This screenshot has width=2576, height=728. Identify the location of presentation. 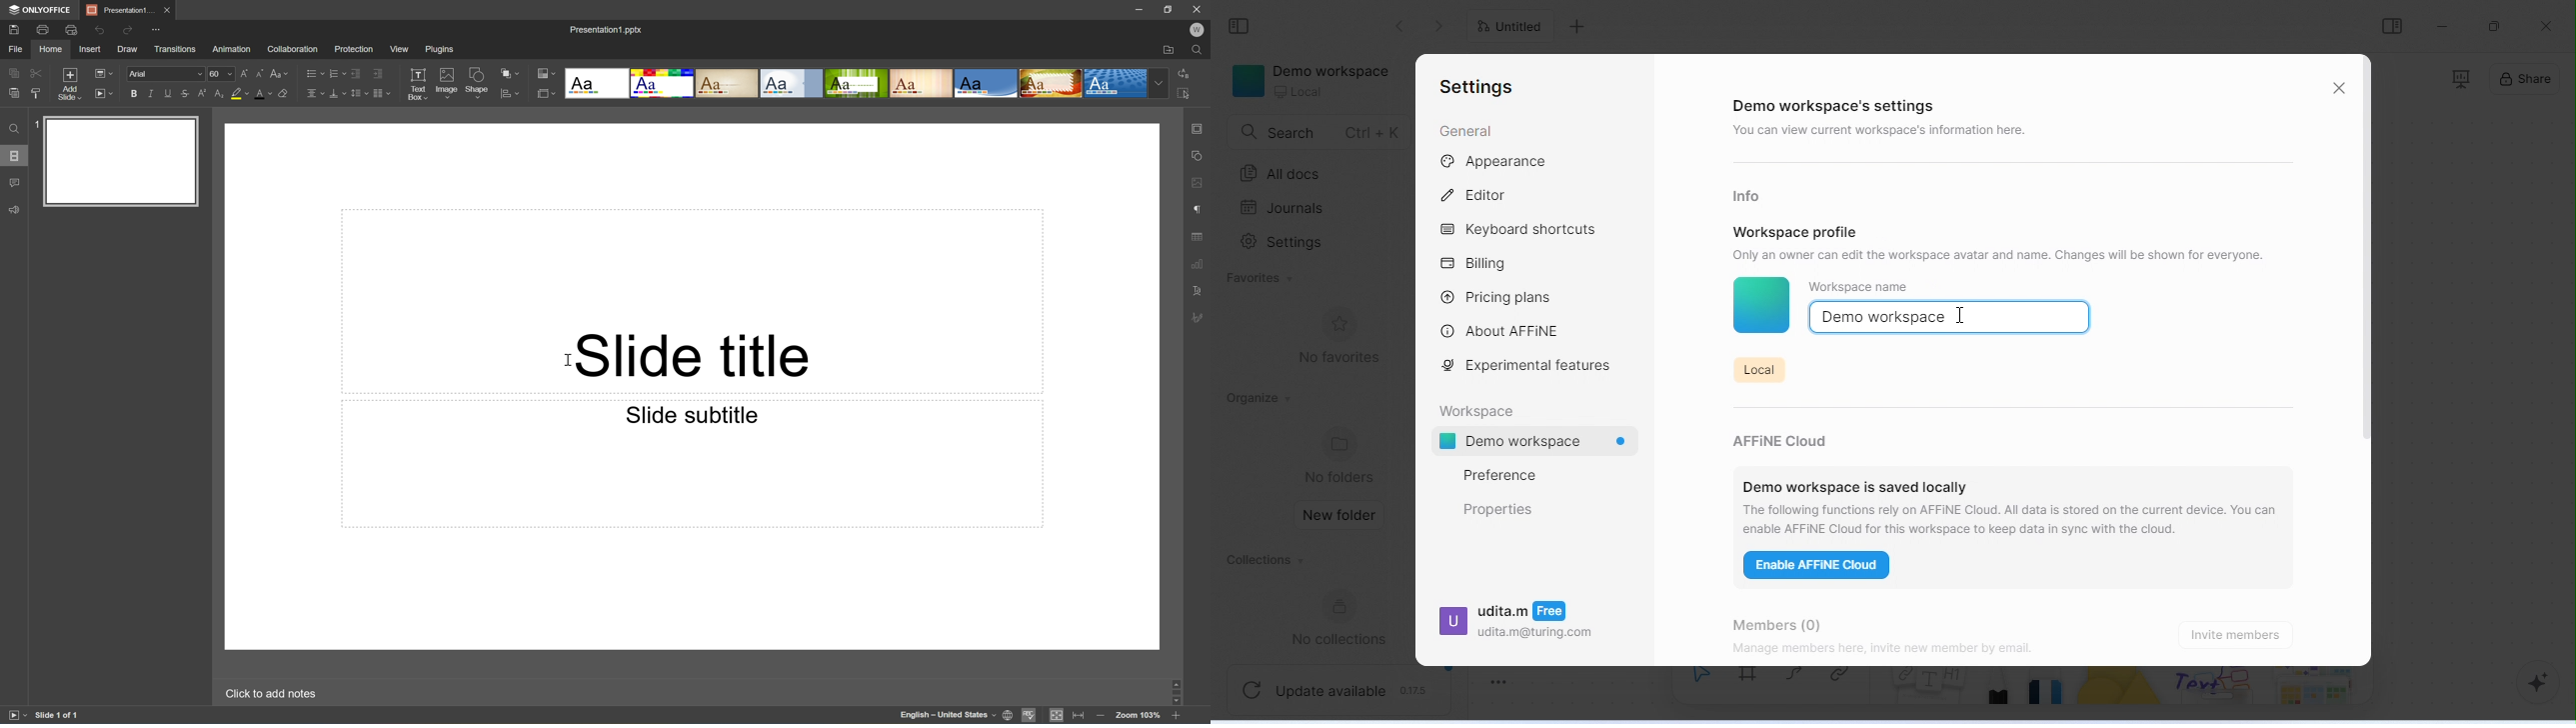
(2459, 79).